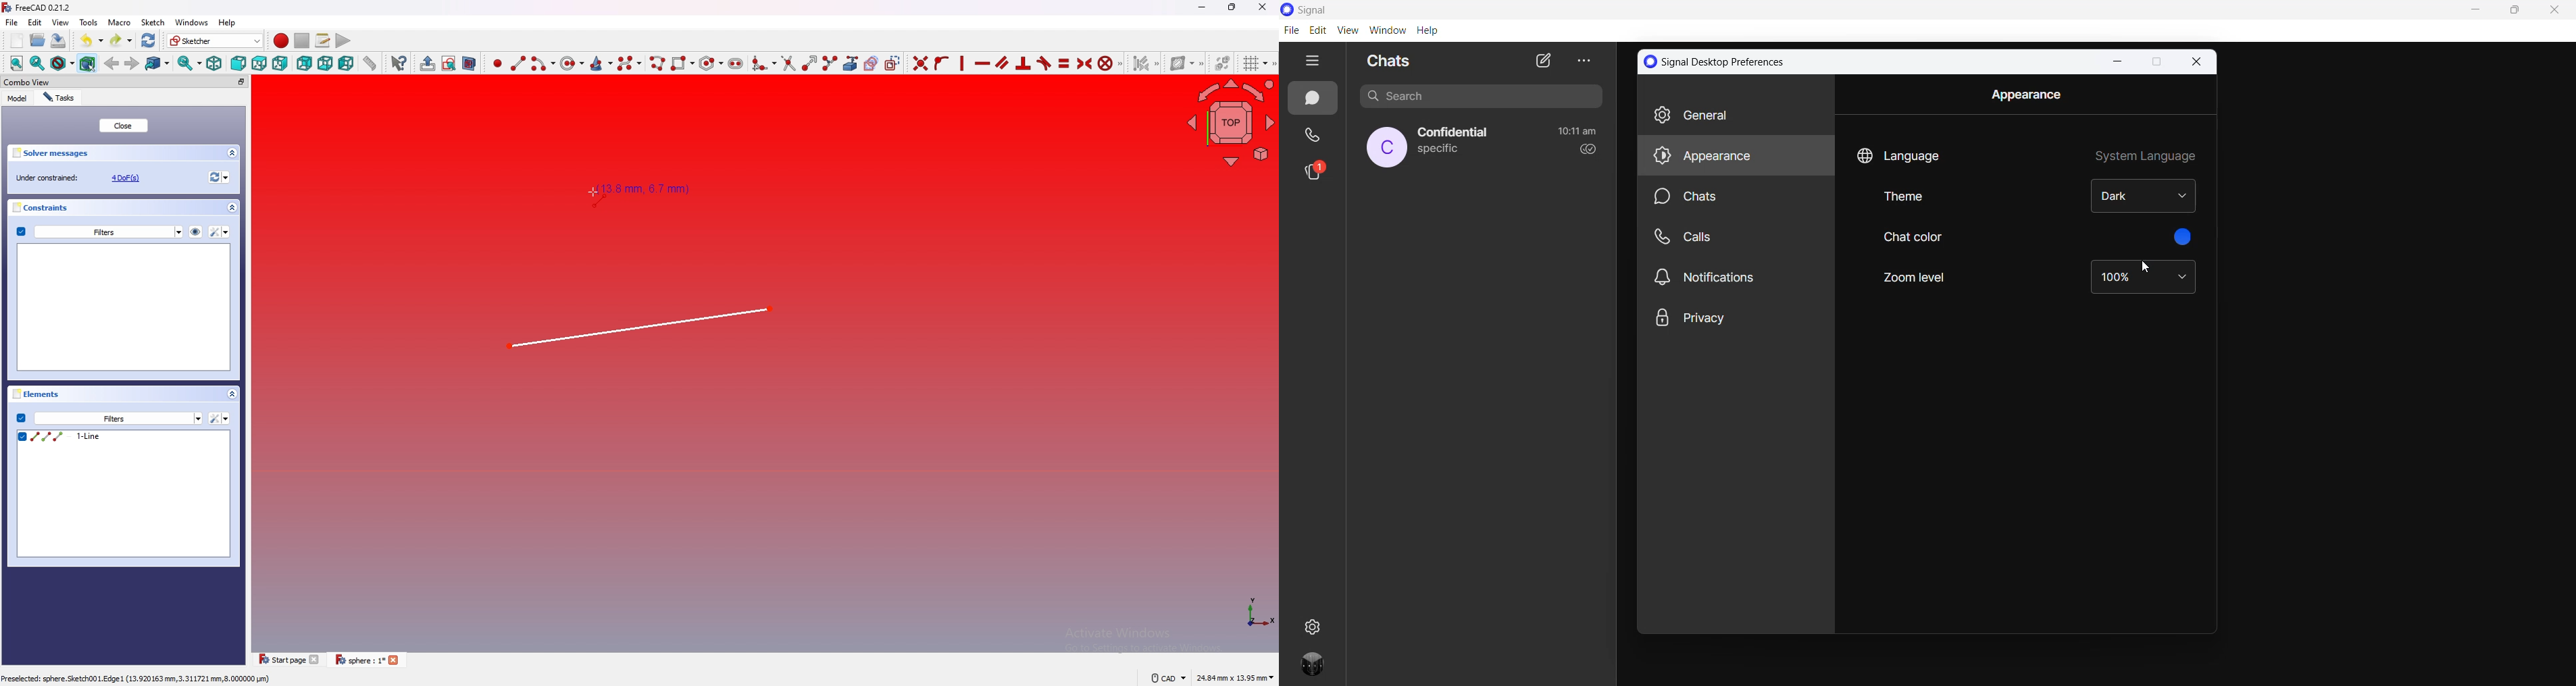 The image size is (2576, 700). Describe the element at coordinates (1740, 198) in the screenshot. I see `chat` at that location.